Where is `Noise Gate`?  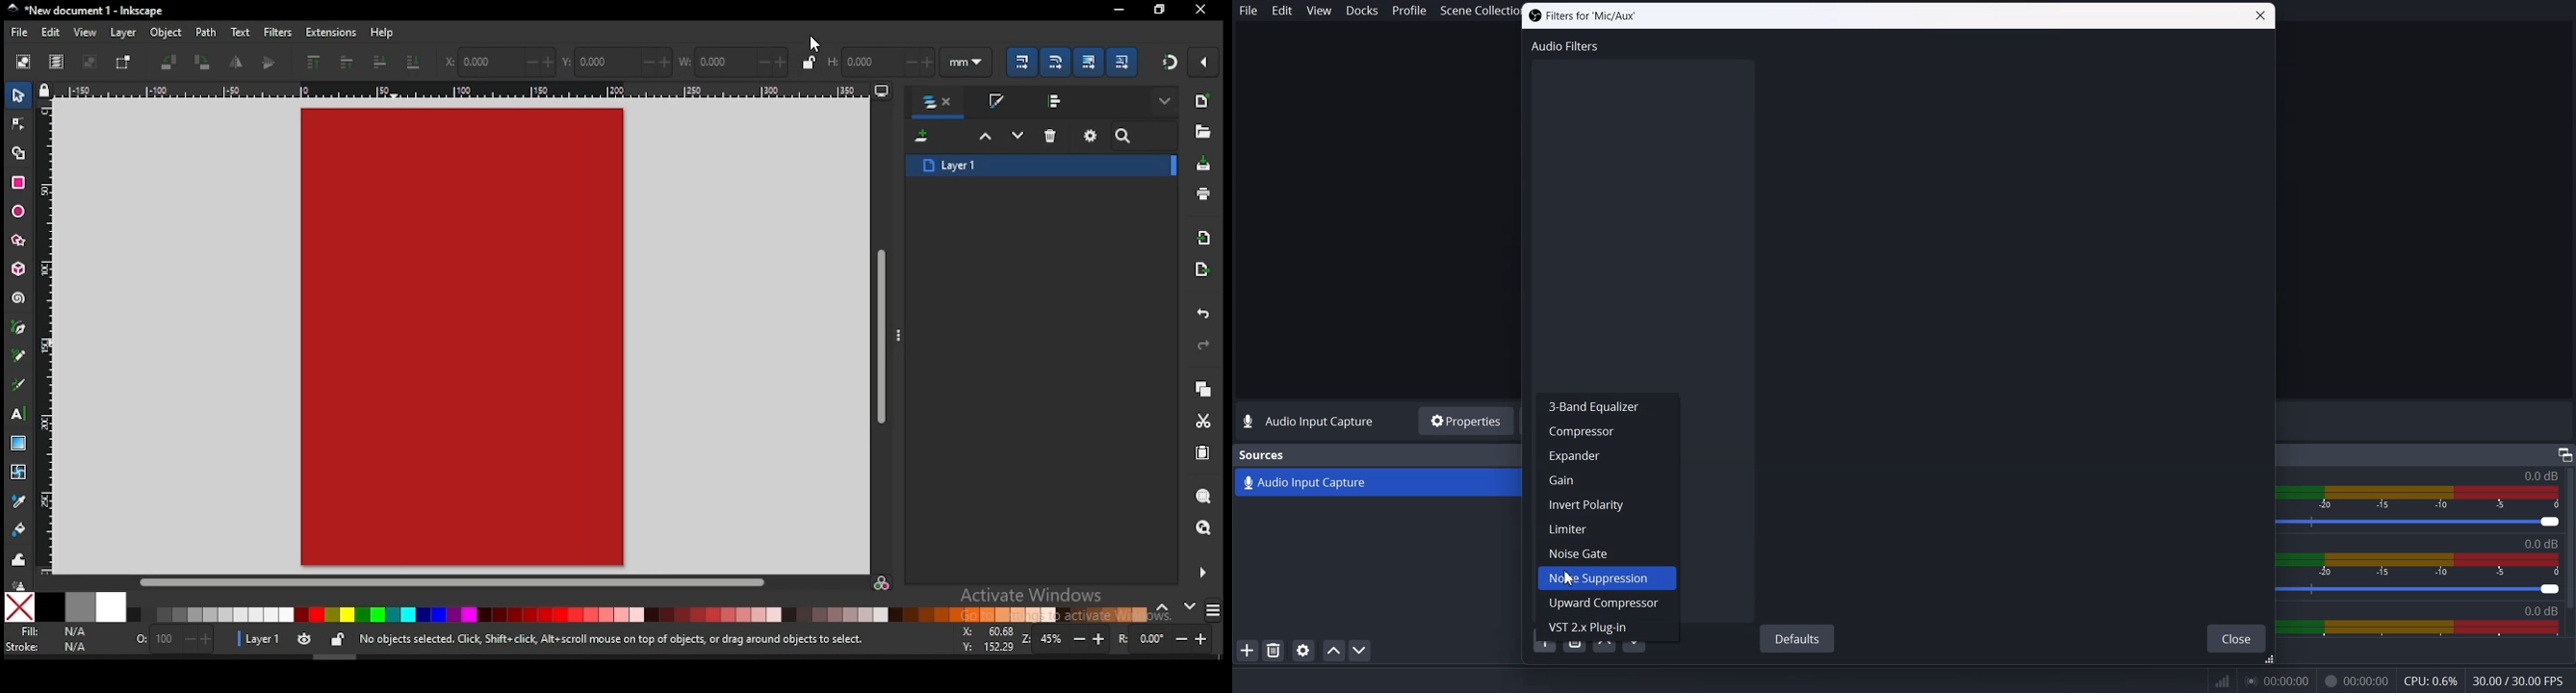 Noise Gate is located at coordinates (1606, 552).